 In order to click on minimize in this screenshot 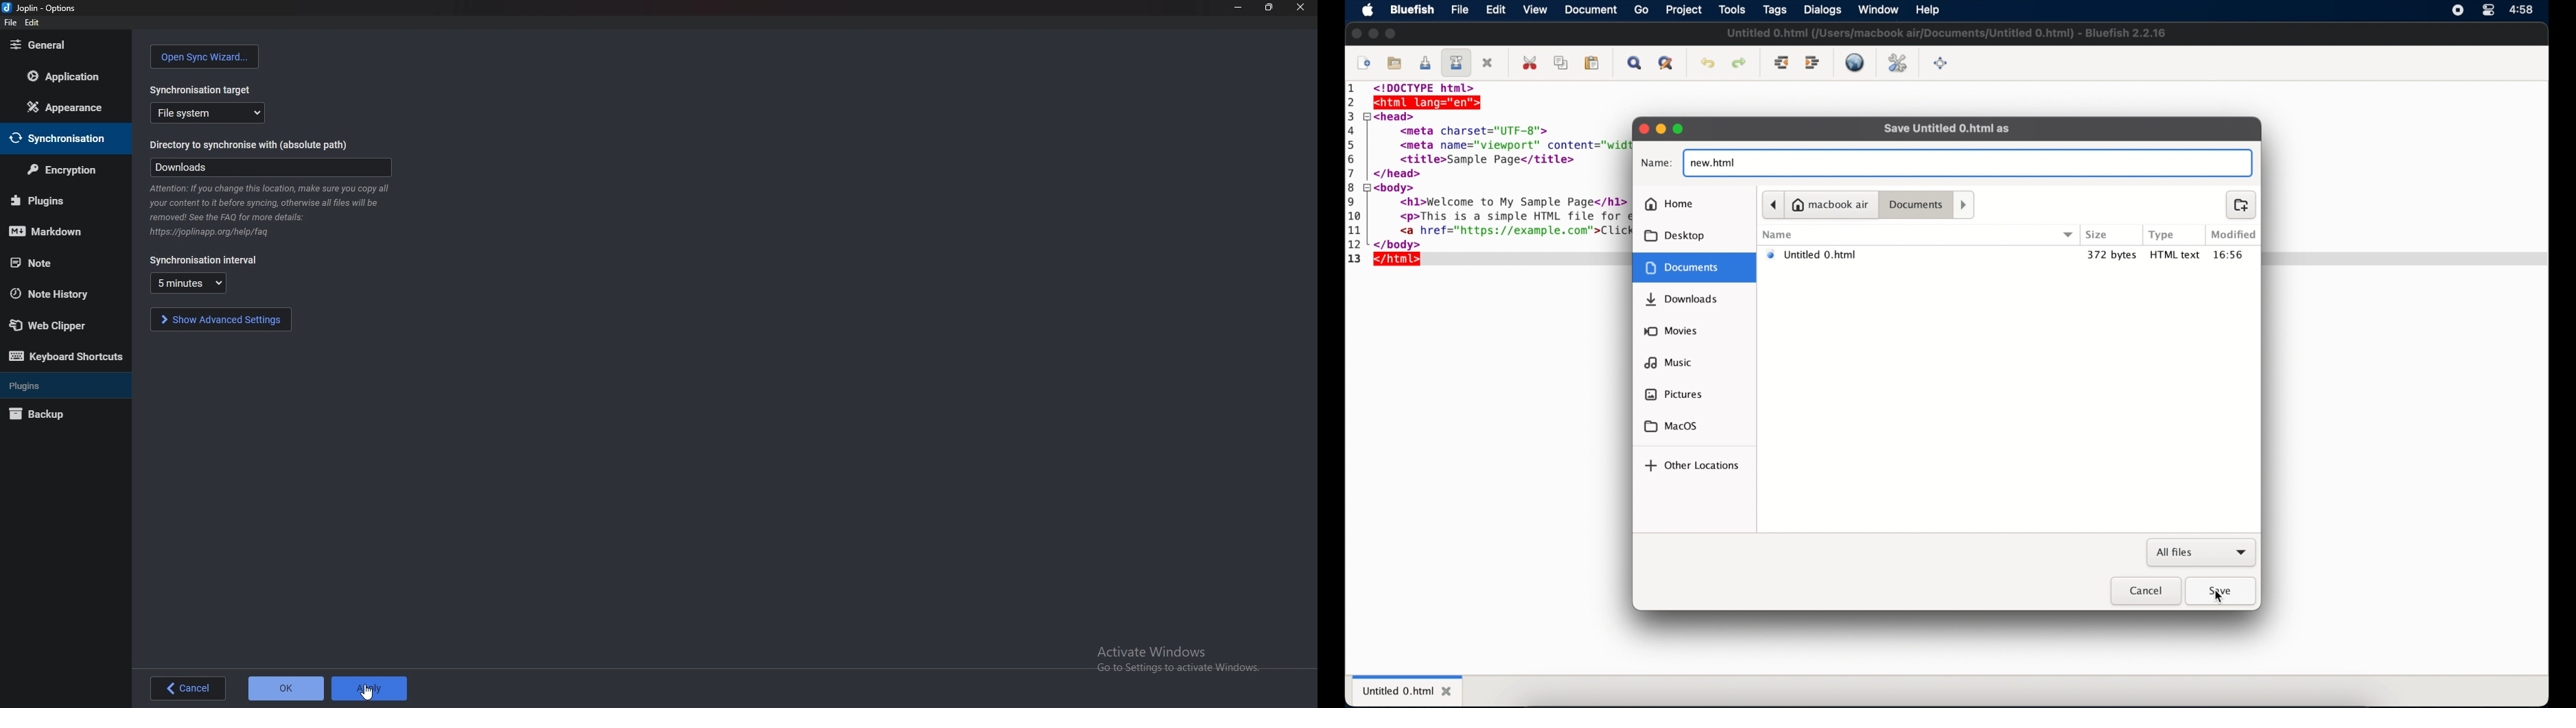, I will do `click(1661, 128)`.